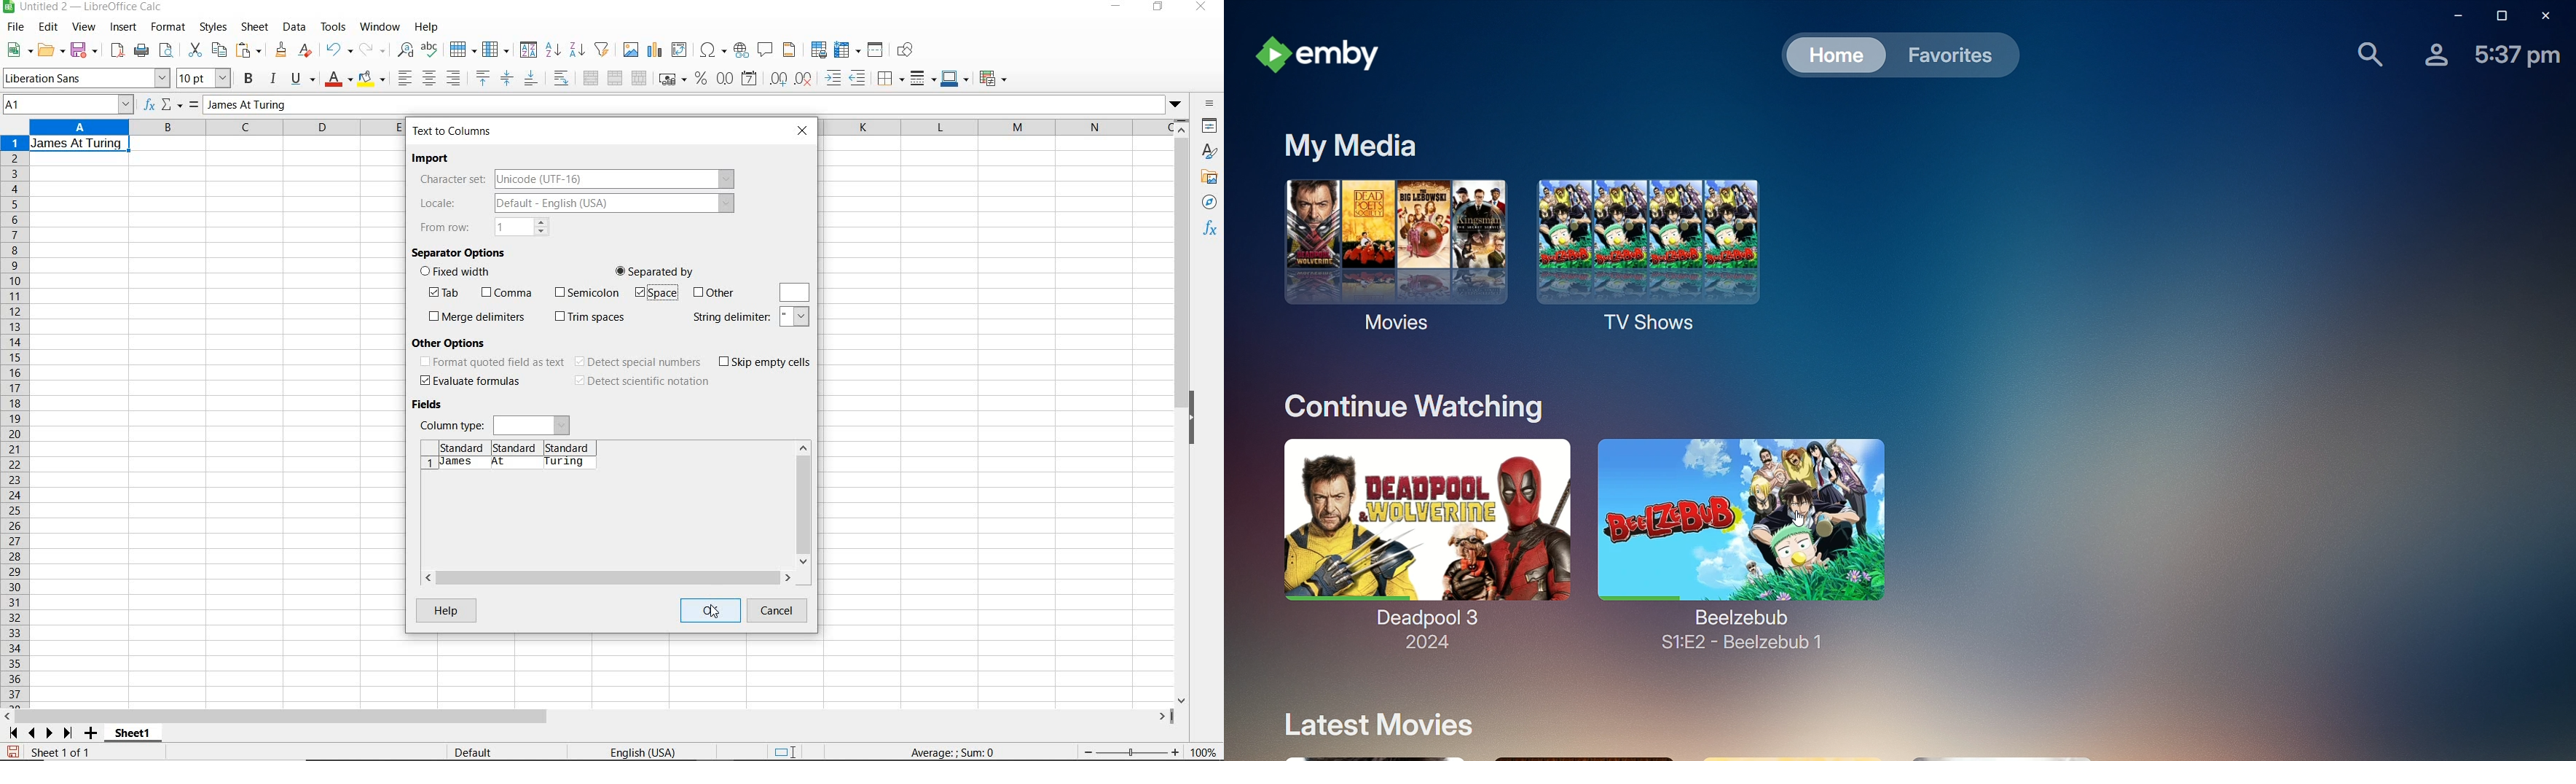 The width and height of the screenshot is (2576, 784). Describe the element at coordinates (585, 292) in the screenshot. I see `semicolon` at that location.